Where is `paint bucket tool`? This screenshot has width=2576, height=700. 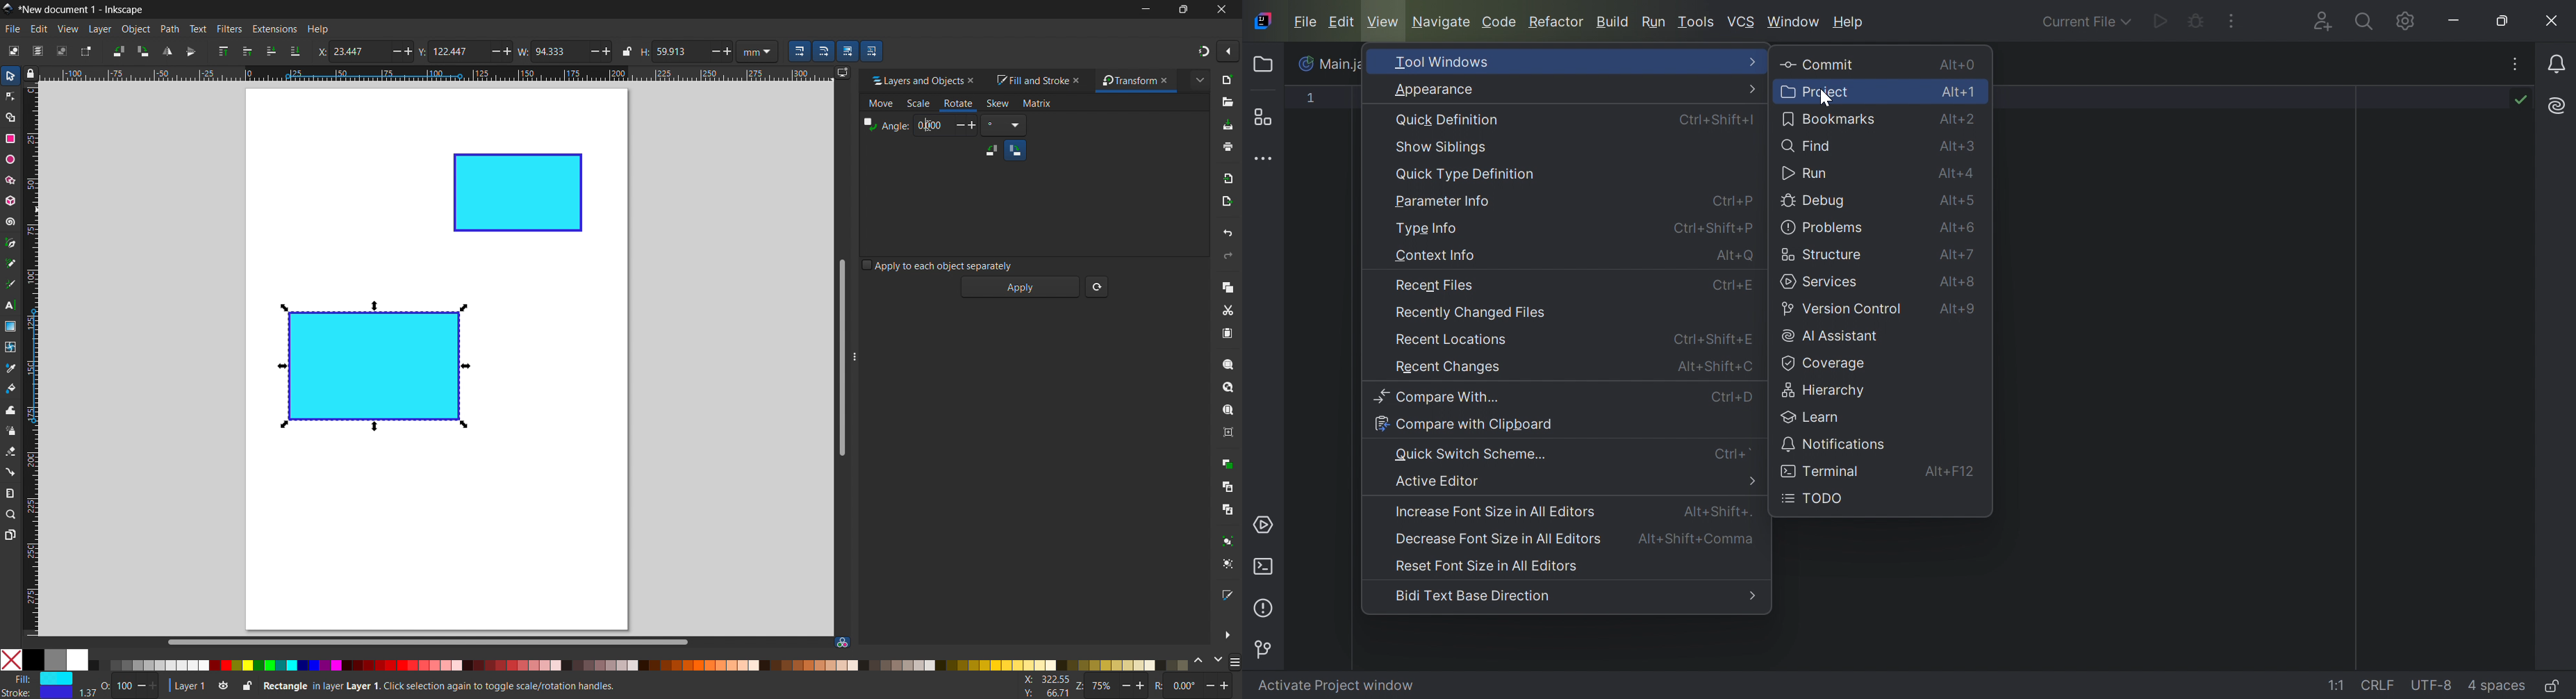 paint bucket tool is located at coordinates (12, 388).